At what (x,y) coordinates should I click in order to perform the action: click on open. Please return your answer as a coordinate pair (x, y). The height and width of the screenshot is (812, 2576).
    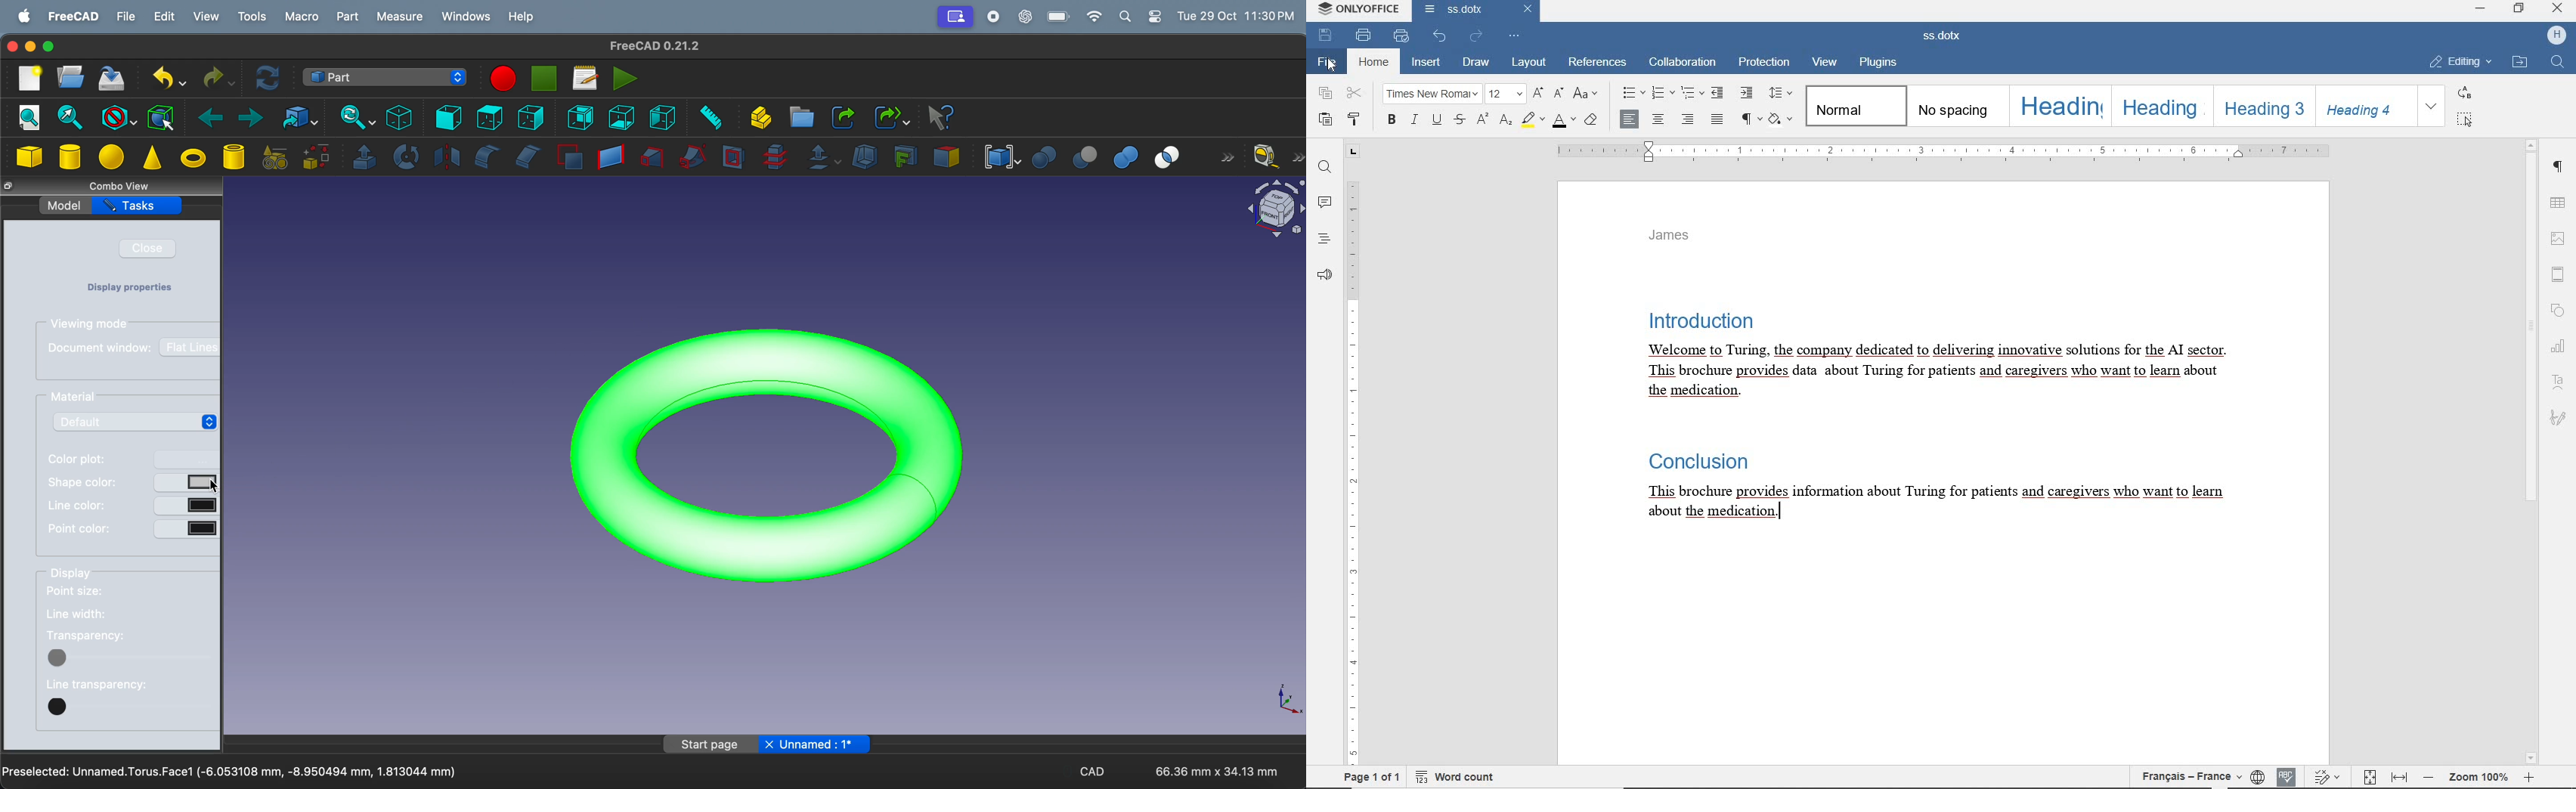
    Looking at the image, I should click on (70, 79).